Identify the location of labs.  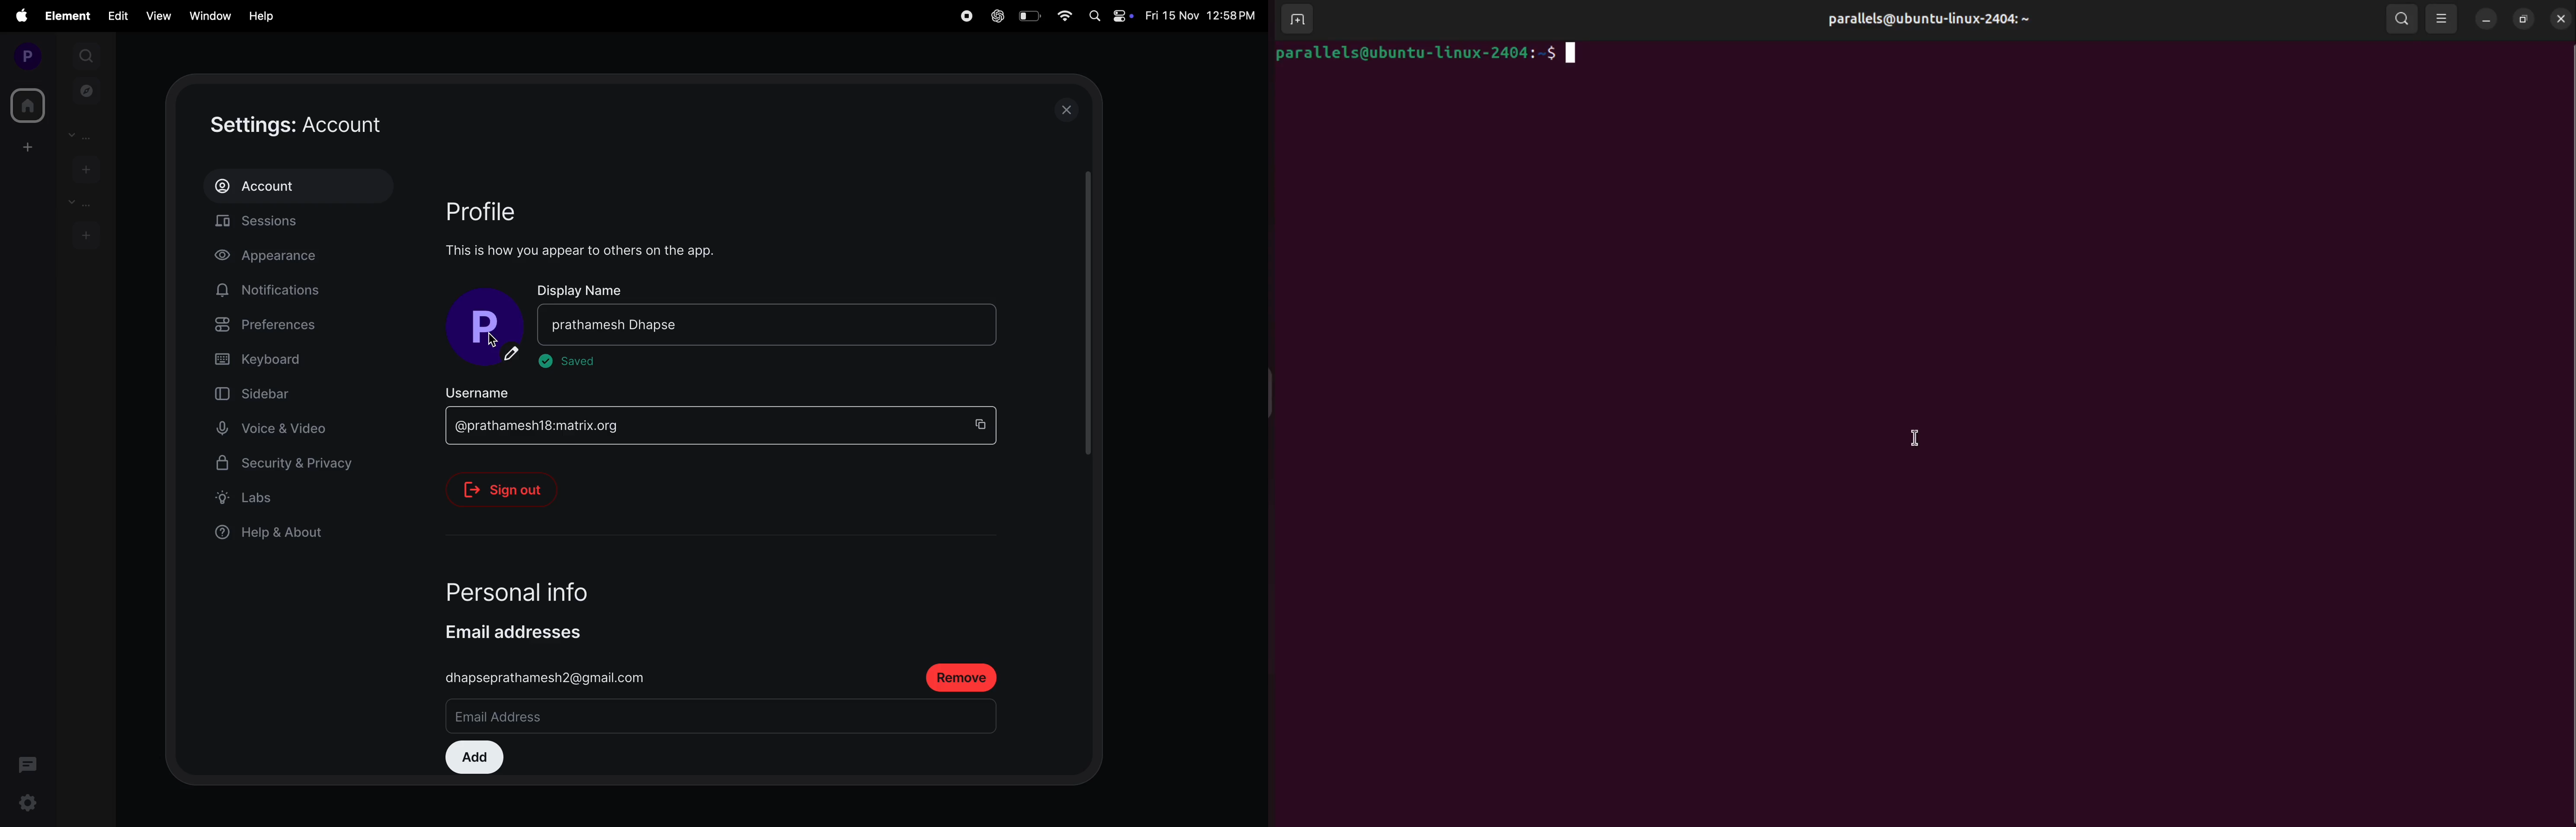
(285, 497).